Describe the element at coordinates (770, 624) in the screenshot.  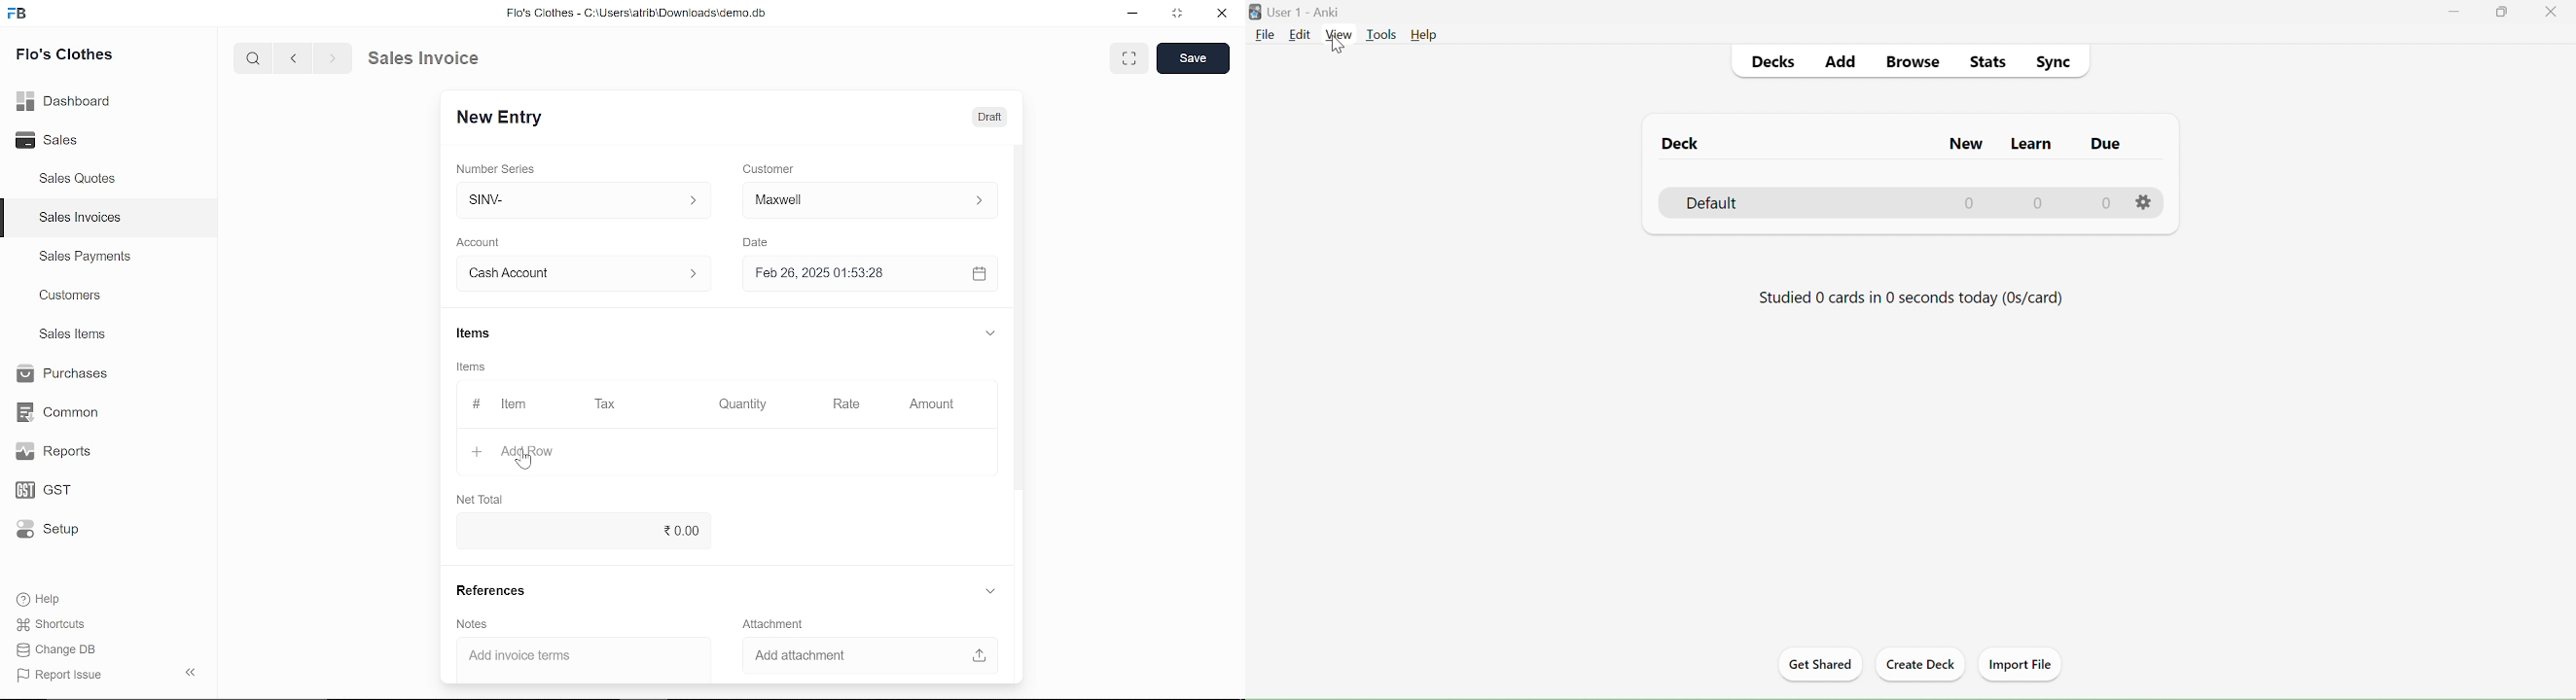
I see `‘Attachment` at that location.